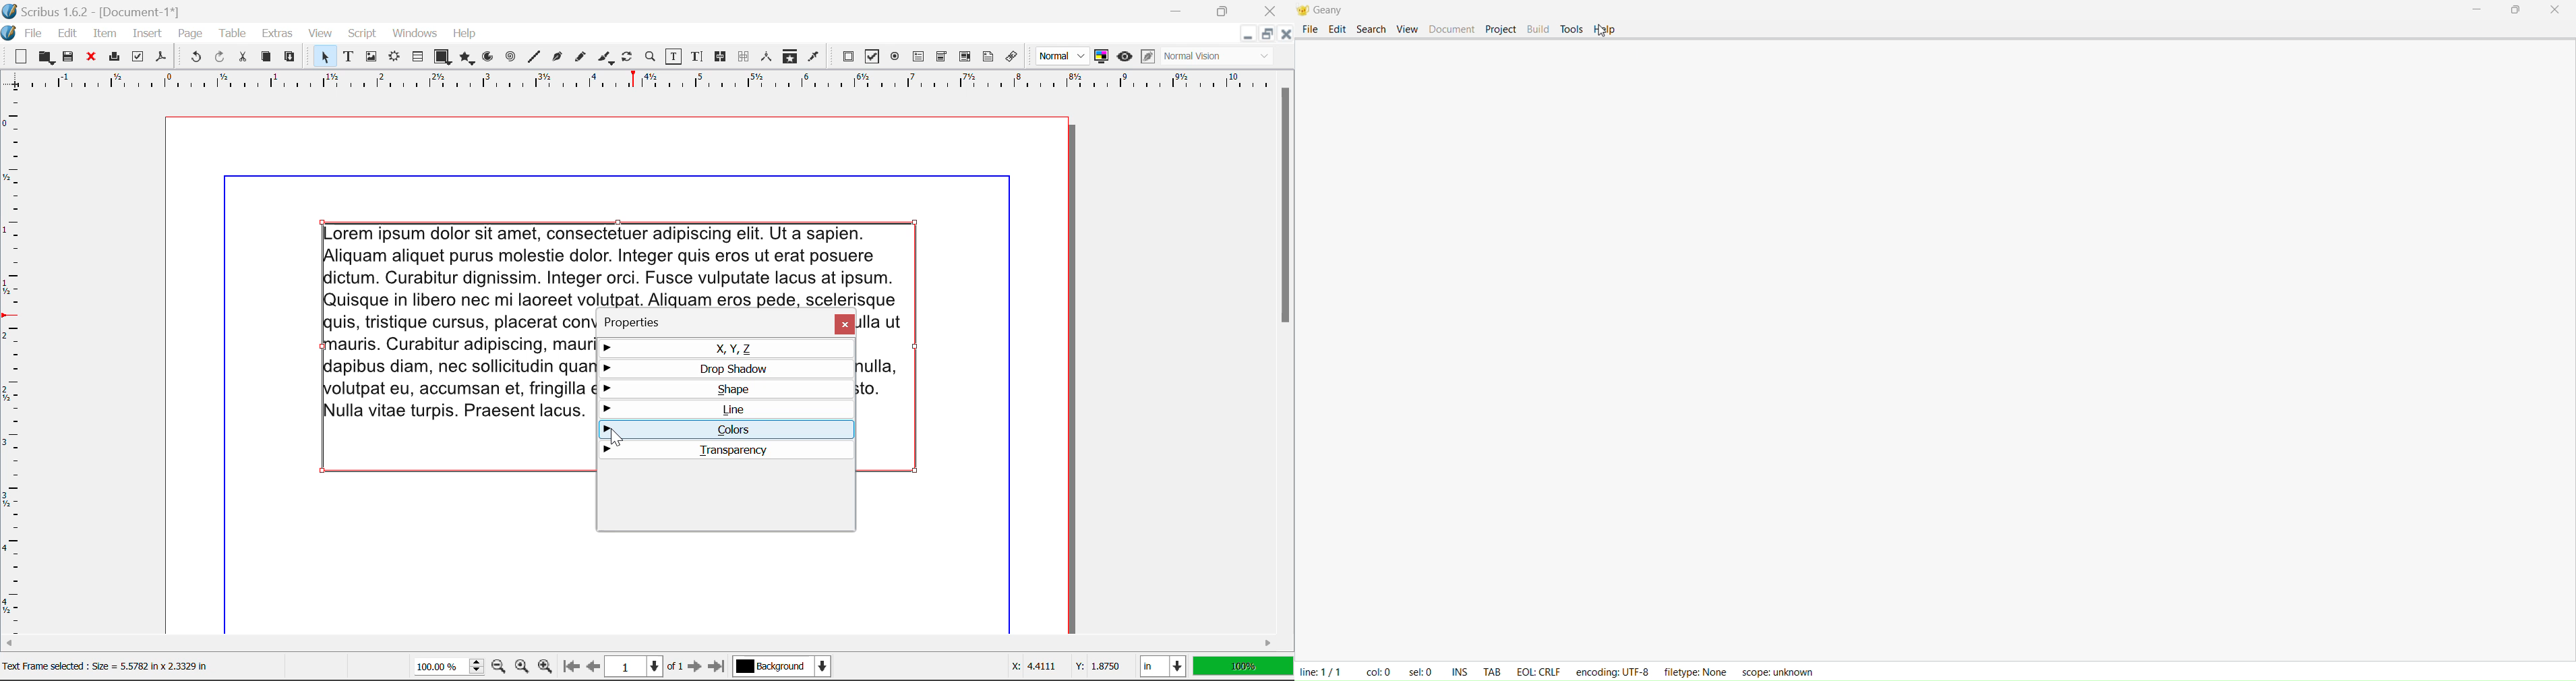 This screenshot has width=2576, height=700. What do you see at coordinates (1247, 34) in the screenshot?
I see `Restore Down` at bounding box center [1247, 34].